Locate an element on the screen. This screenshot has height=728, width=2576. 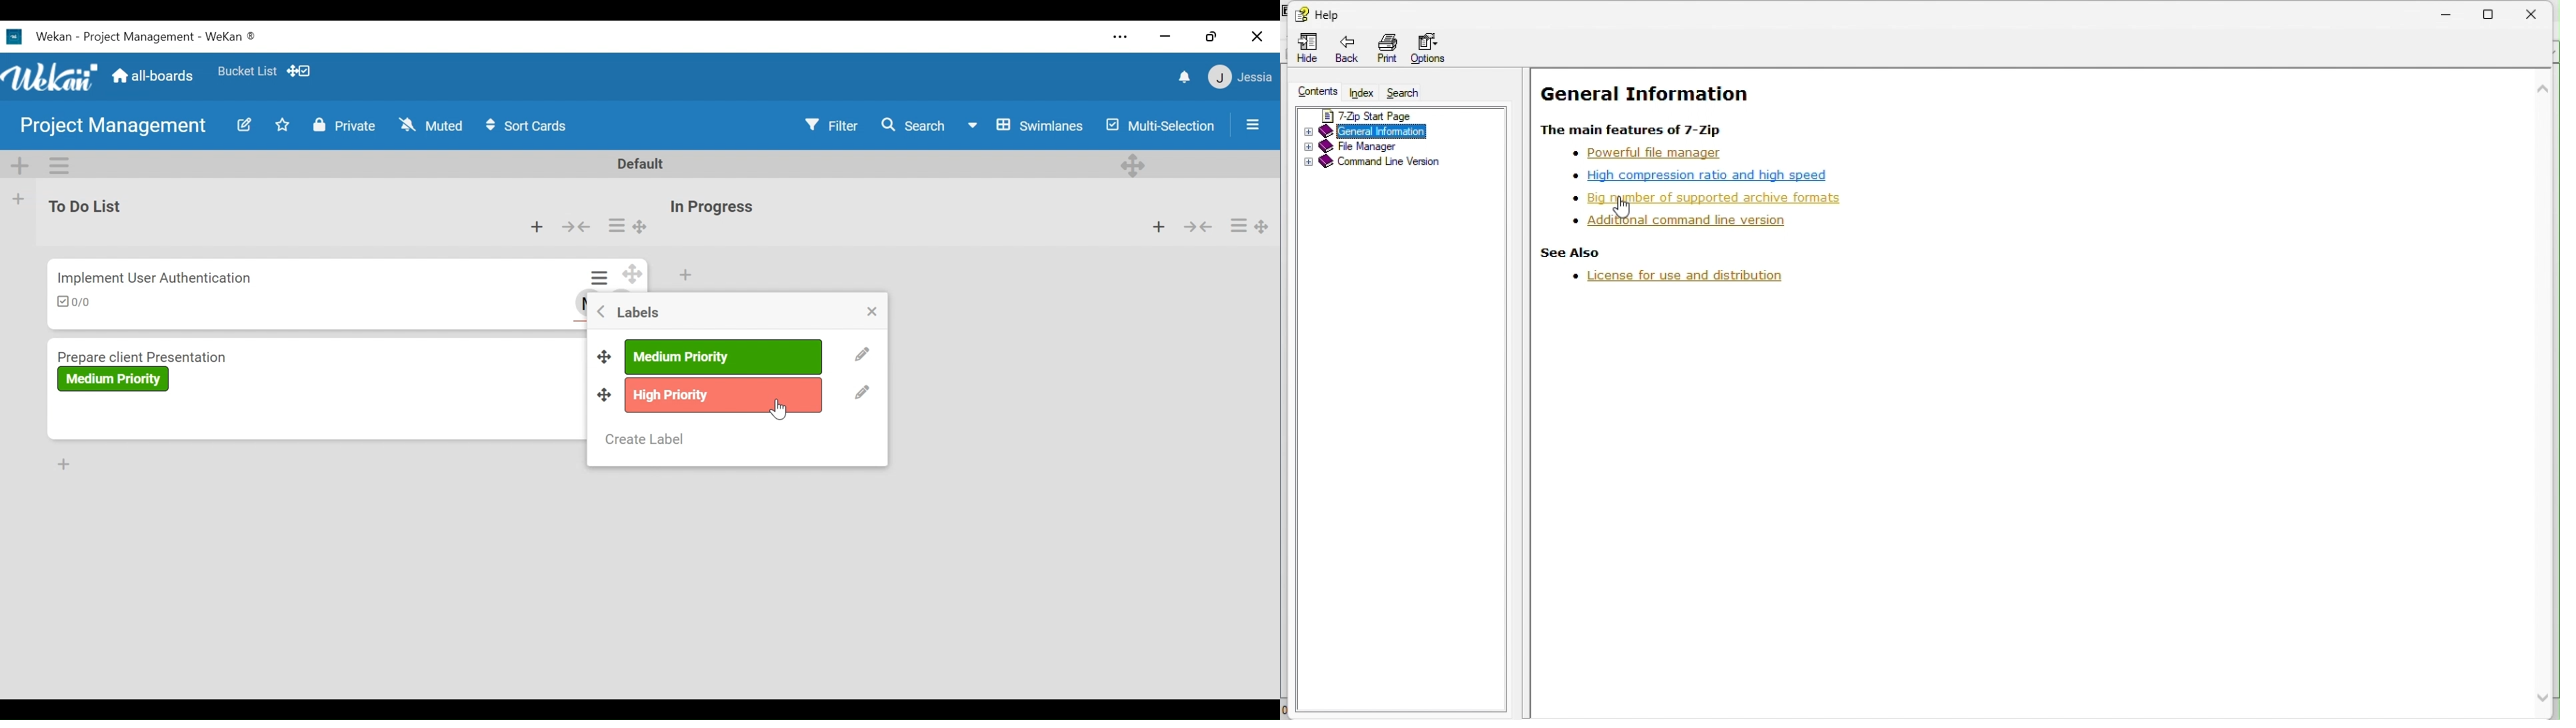
Filter is located at coordinates (829, 125).